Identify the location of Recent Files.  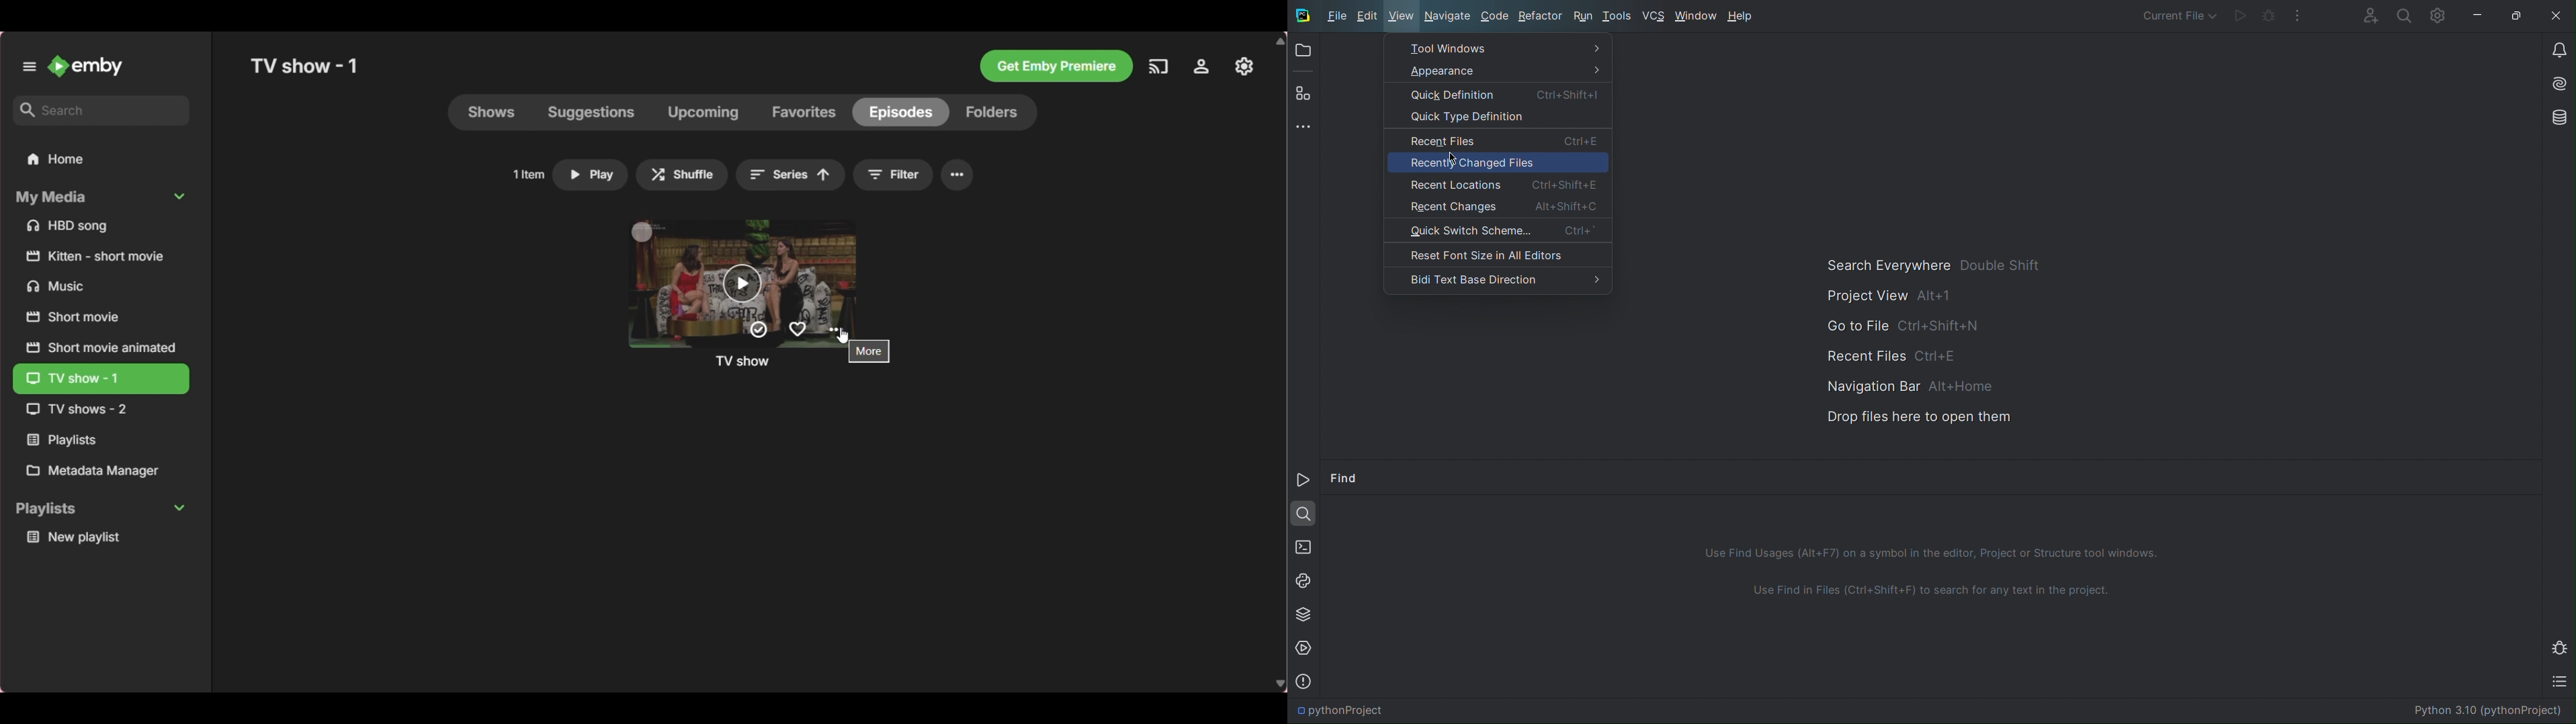
(1895, 354).